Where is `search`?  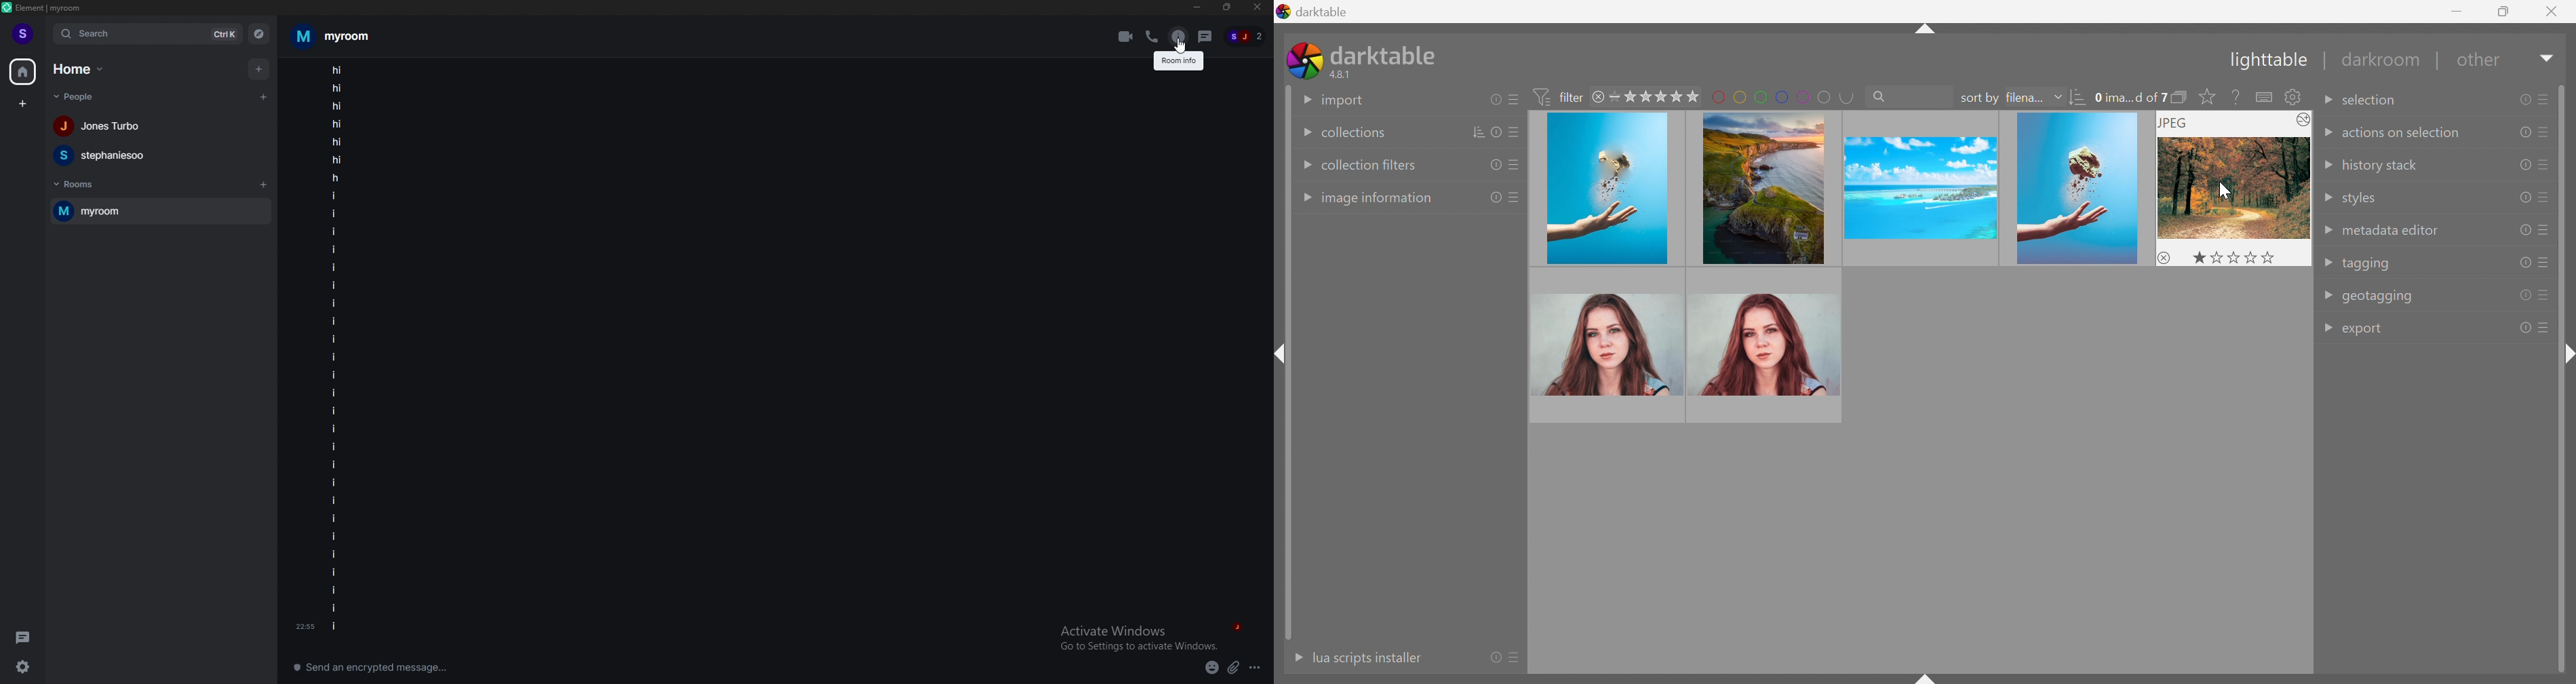
search is located at coordinates (1907, 95).